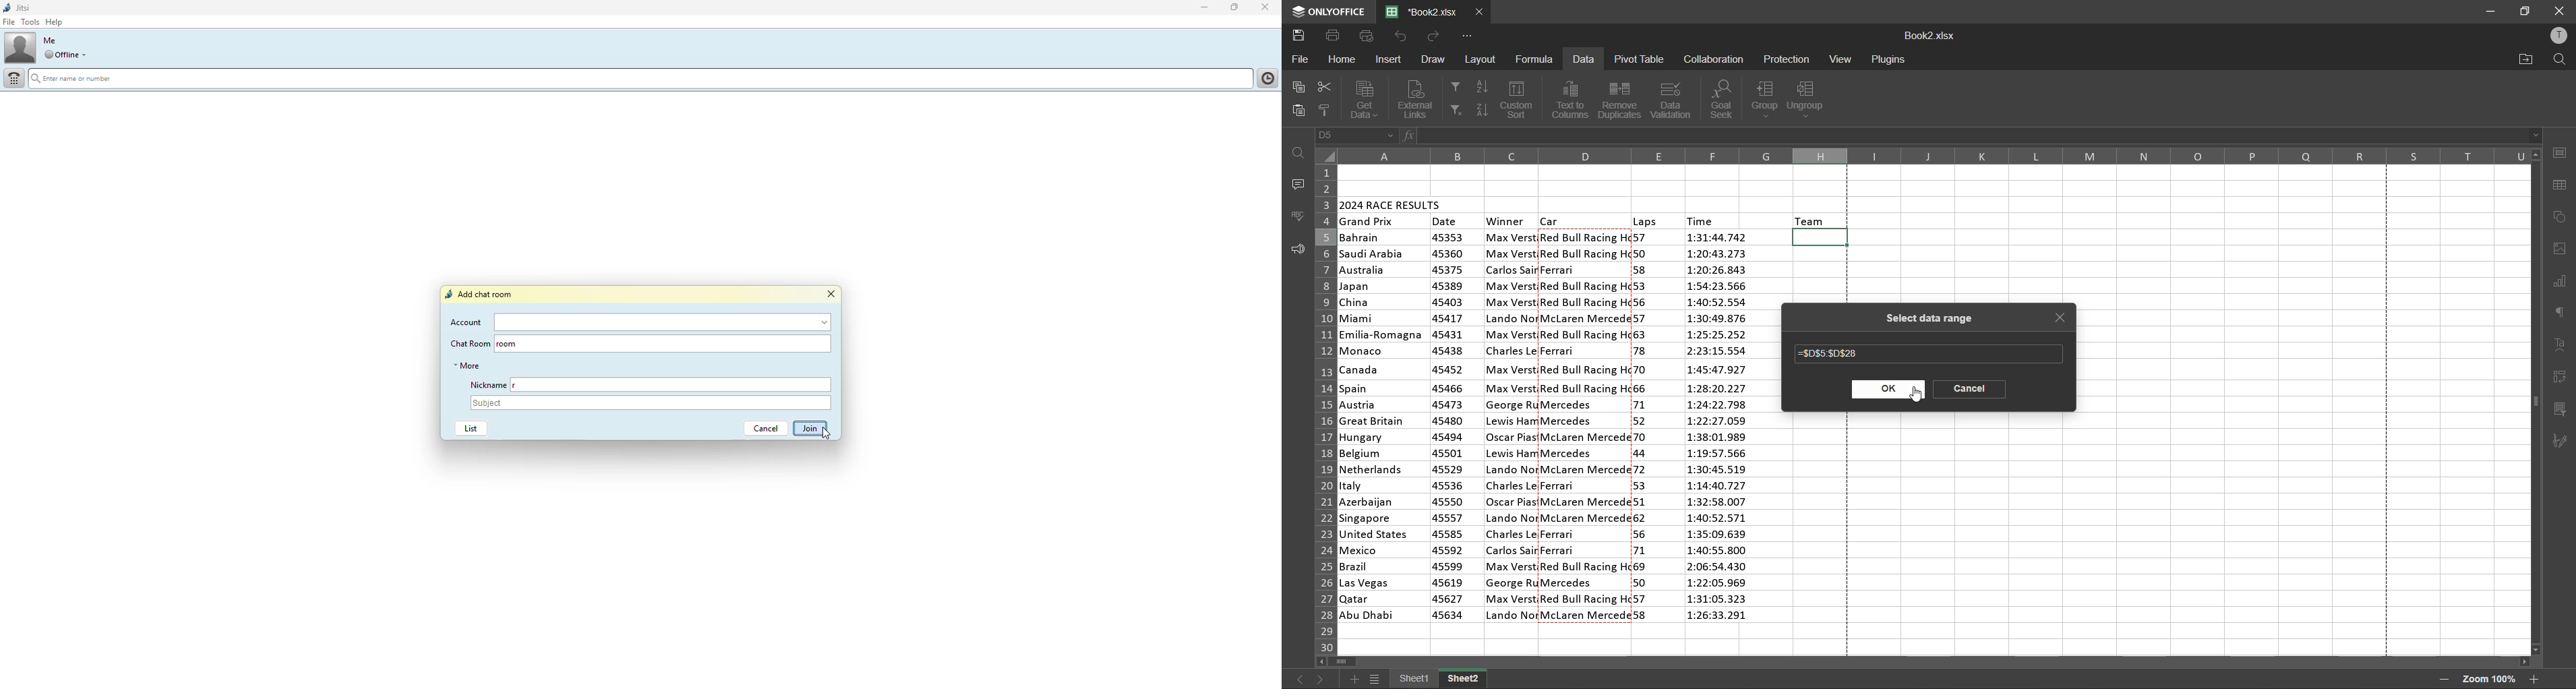 The image size is (2576, 700). Describe the element at coordinates (1456, 111) in the screenshot. I see `clear filter` at that location.